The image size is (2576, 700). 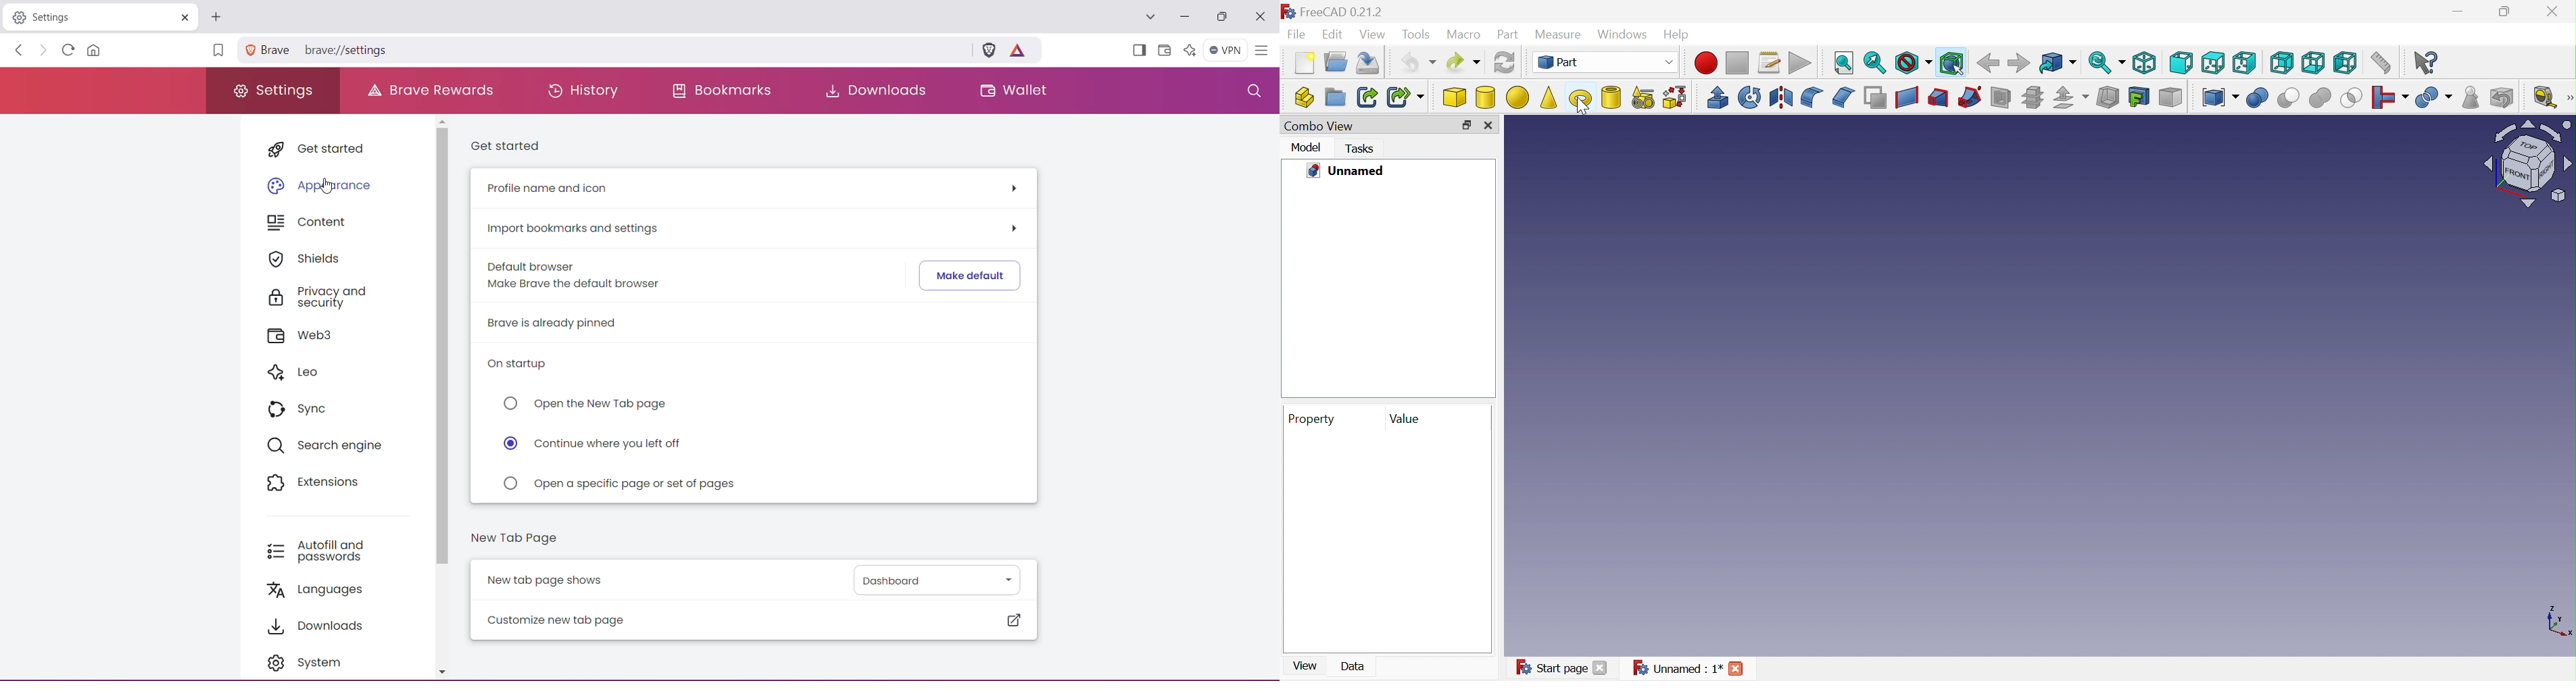 What do you see at coordinates (529, 264) in the screenshot?
I see `Default browser` at bounding box center [529, 264].